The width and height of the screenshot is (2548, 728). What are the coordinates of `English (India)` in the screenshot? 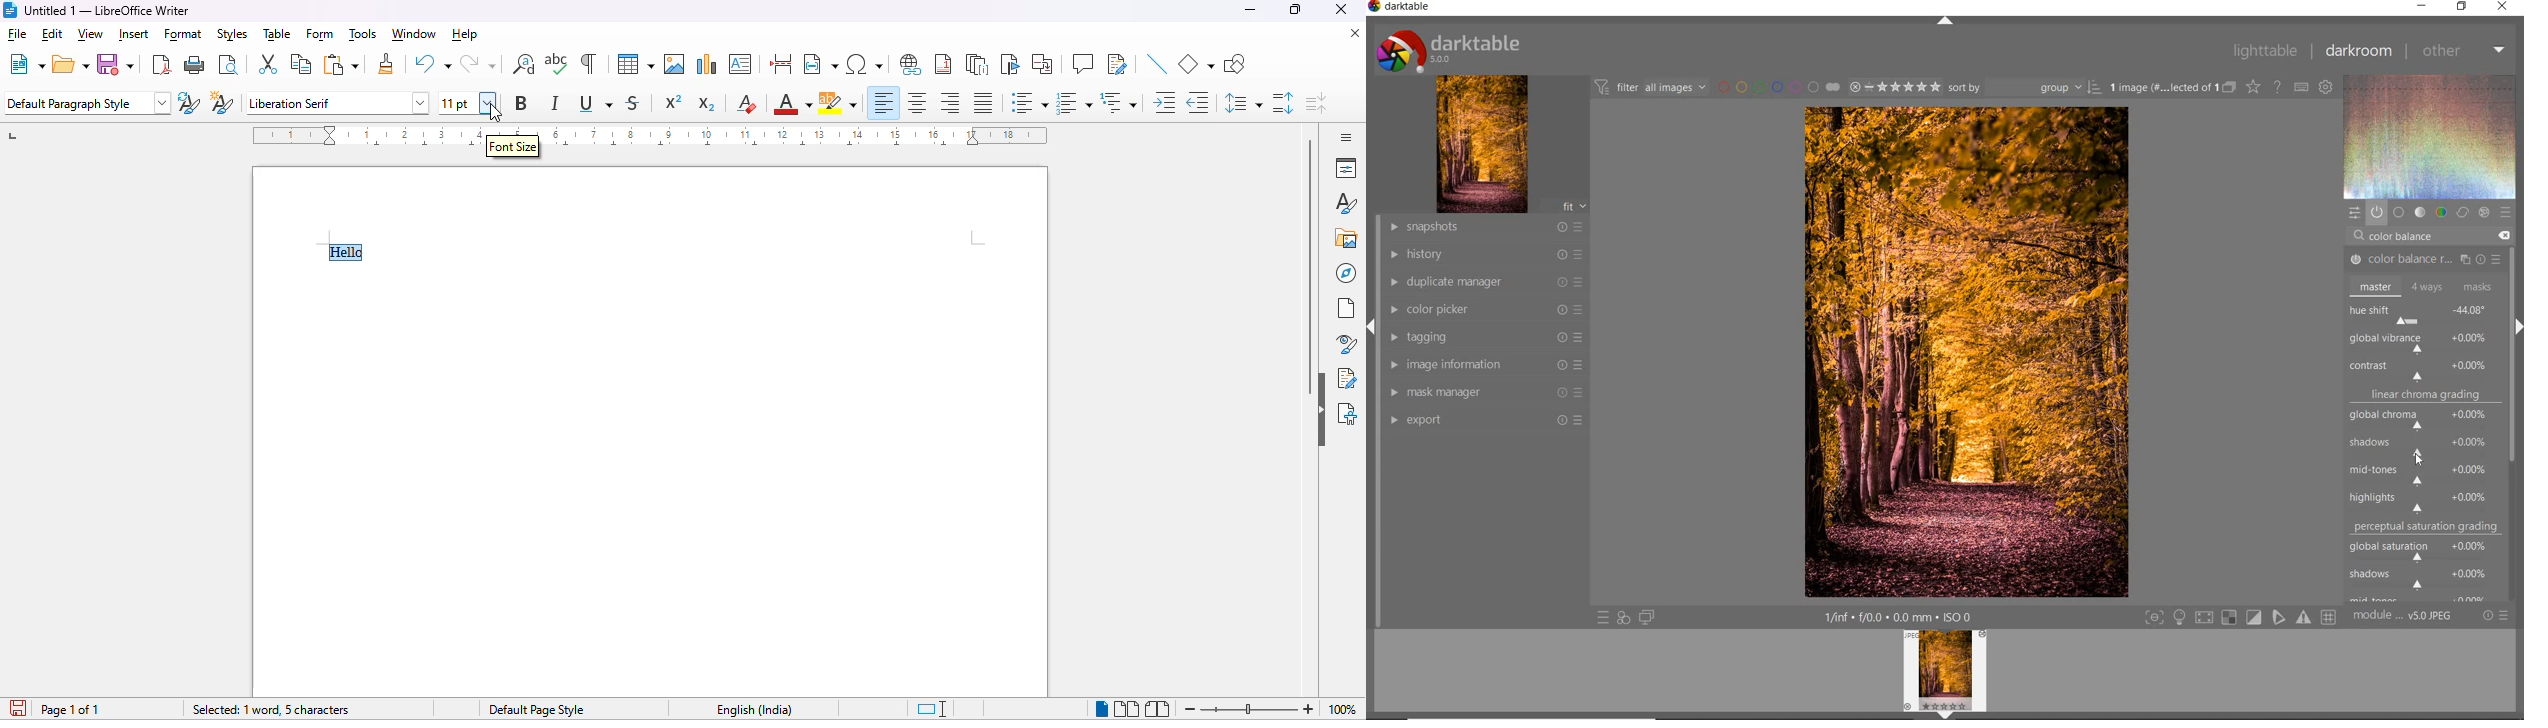 It's located at (756, 710).